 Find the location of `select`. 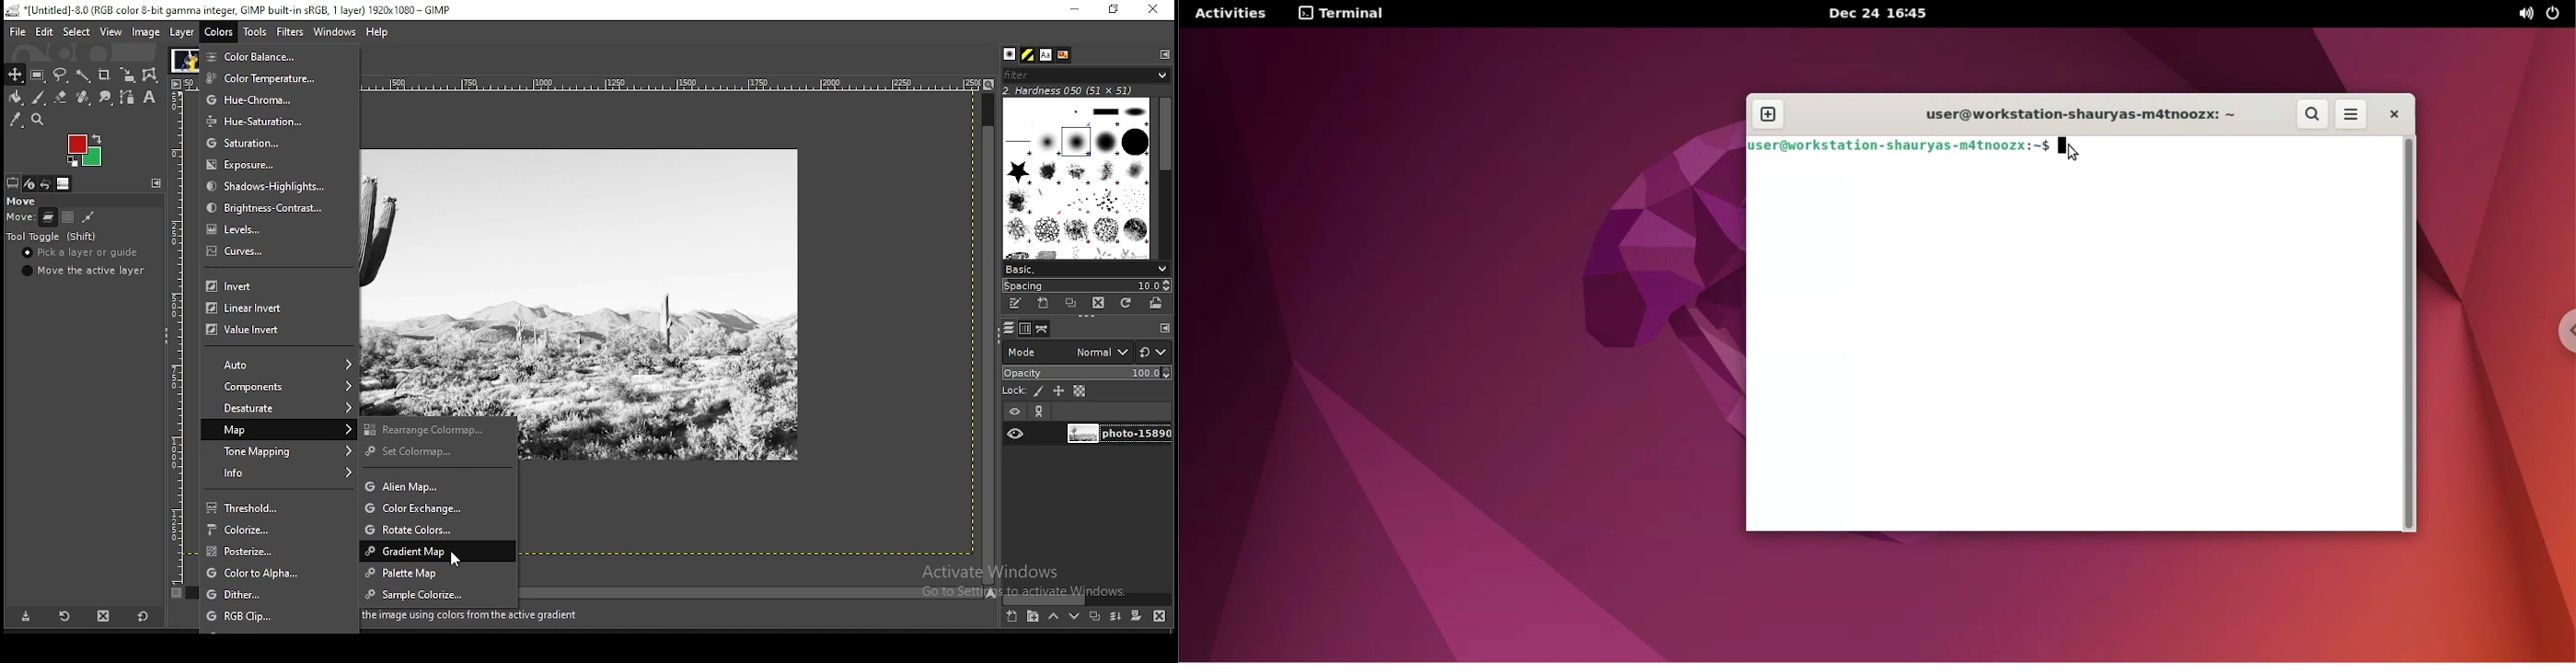

select is located at coordinates (77, 32).